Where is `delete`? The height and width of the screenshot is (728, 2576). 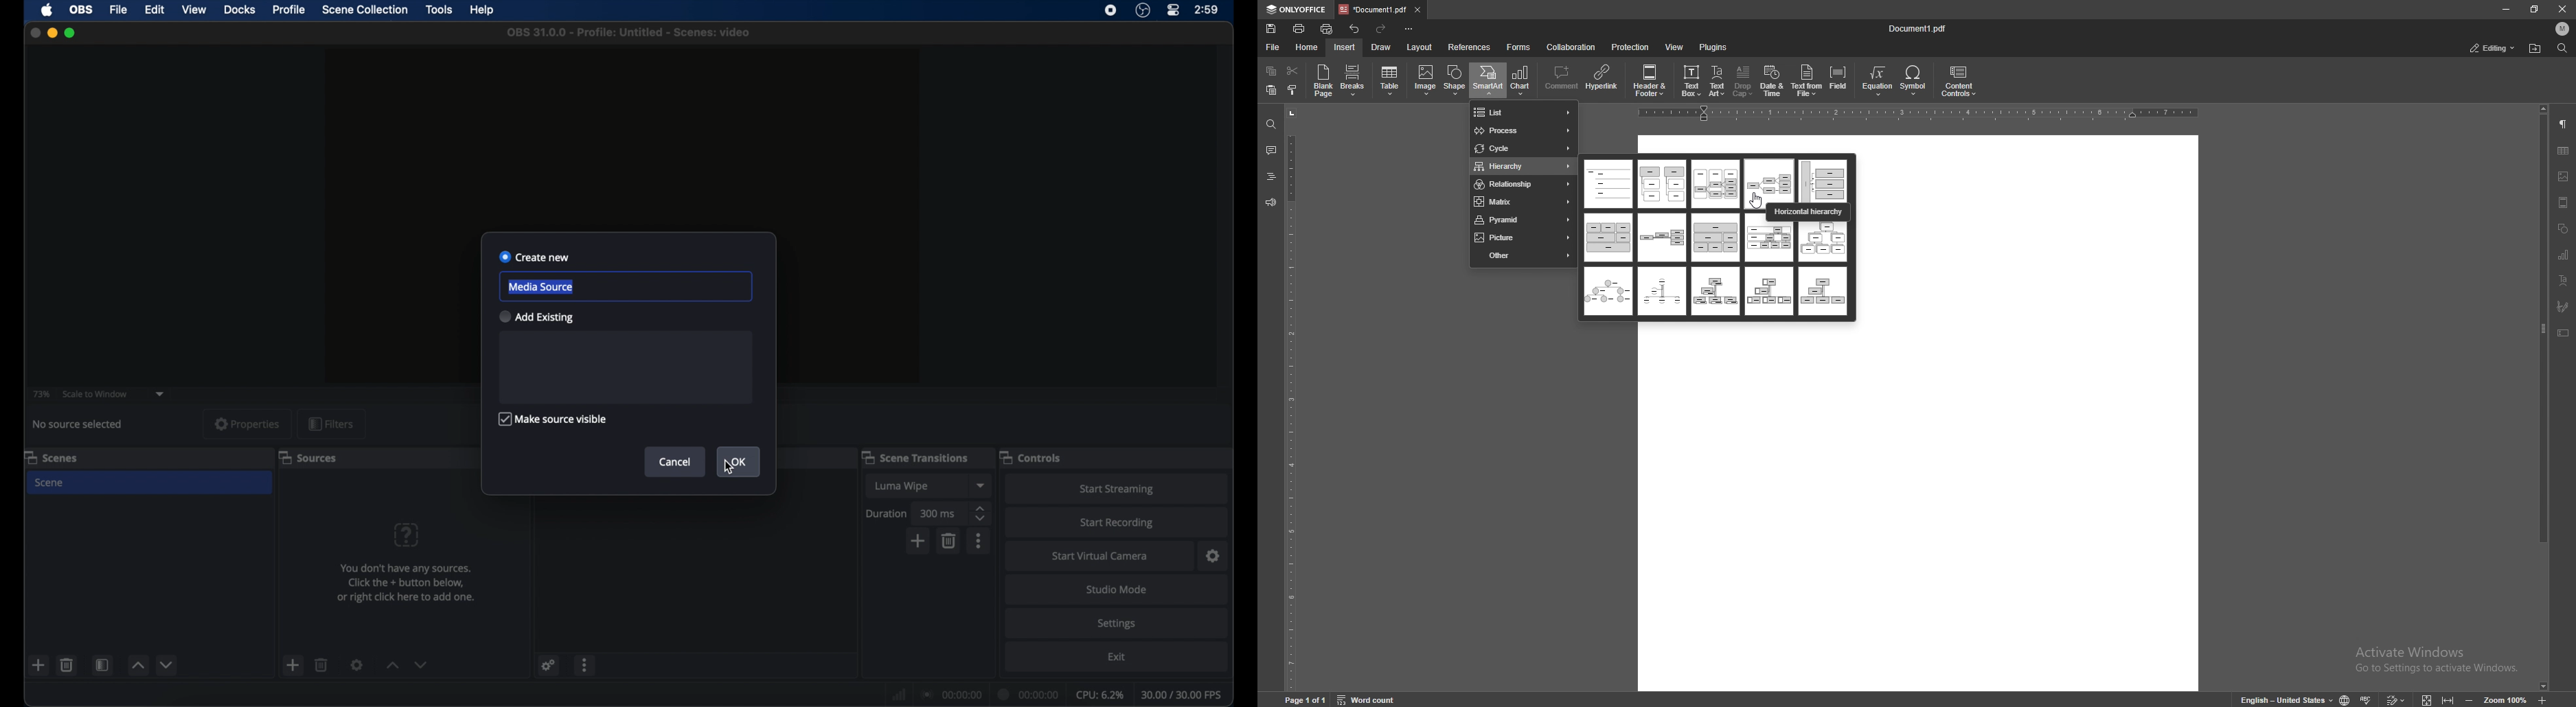
delete is located at coordinates (950, 541).